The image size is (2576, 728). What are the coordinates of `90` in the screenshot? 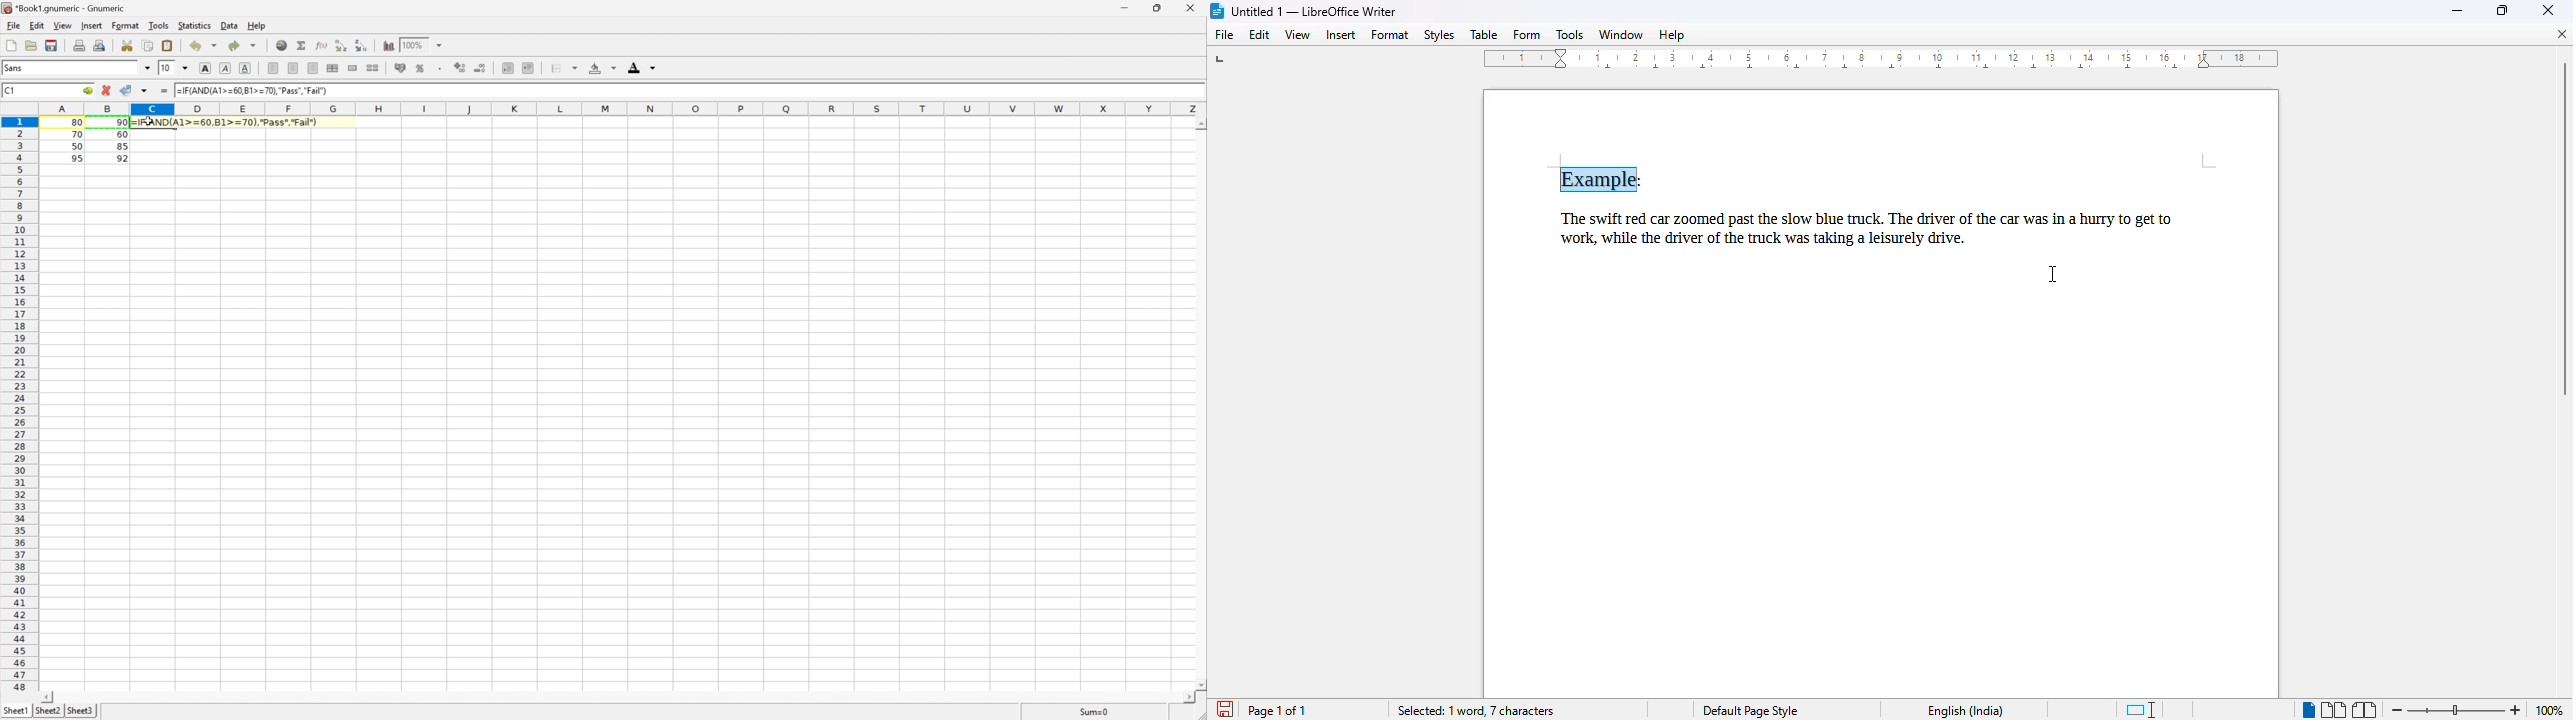 It's located at (122, 122).